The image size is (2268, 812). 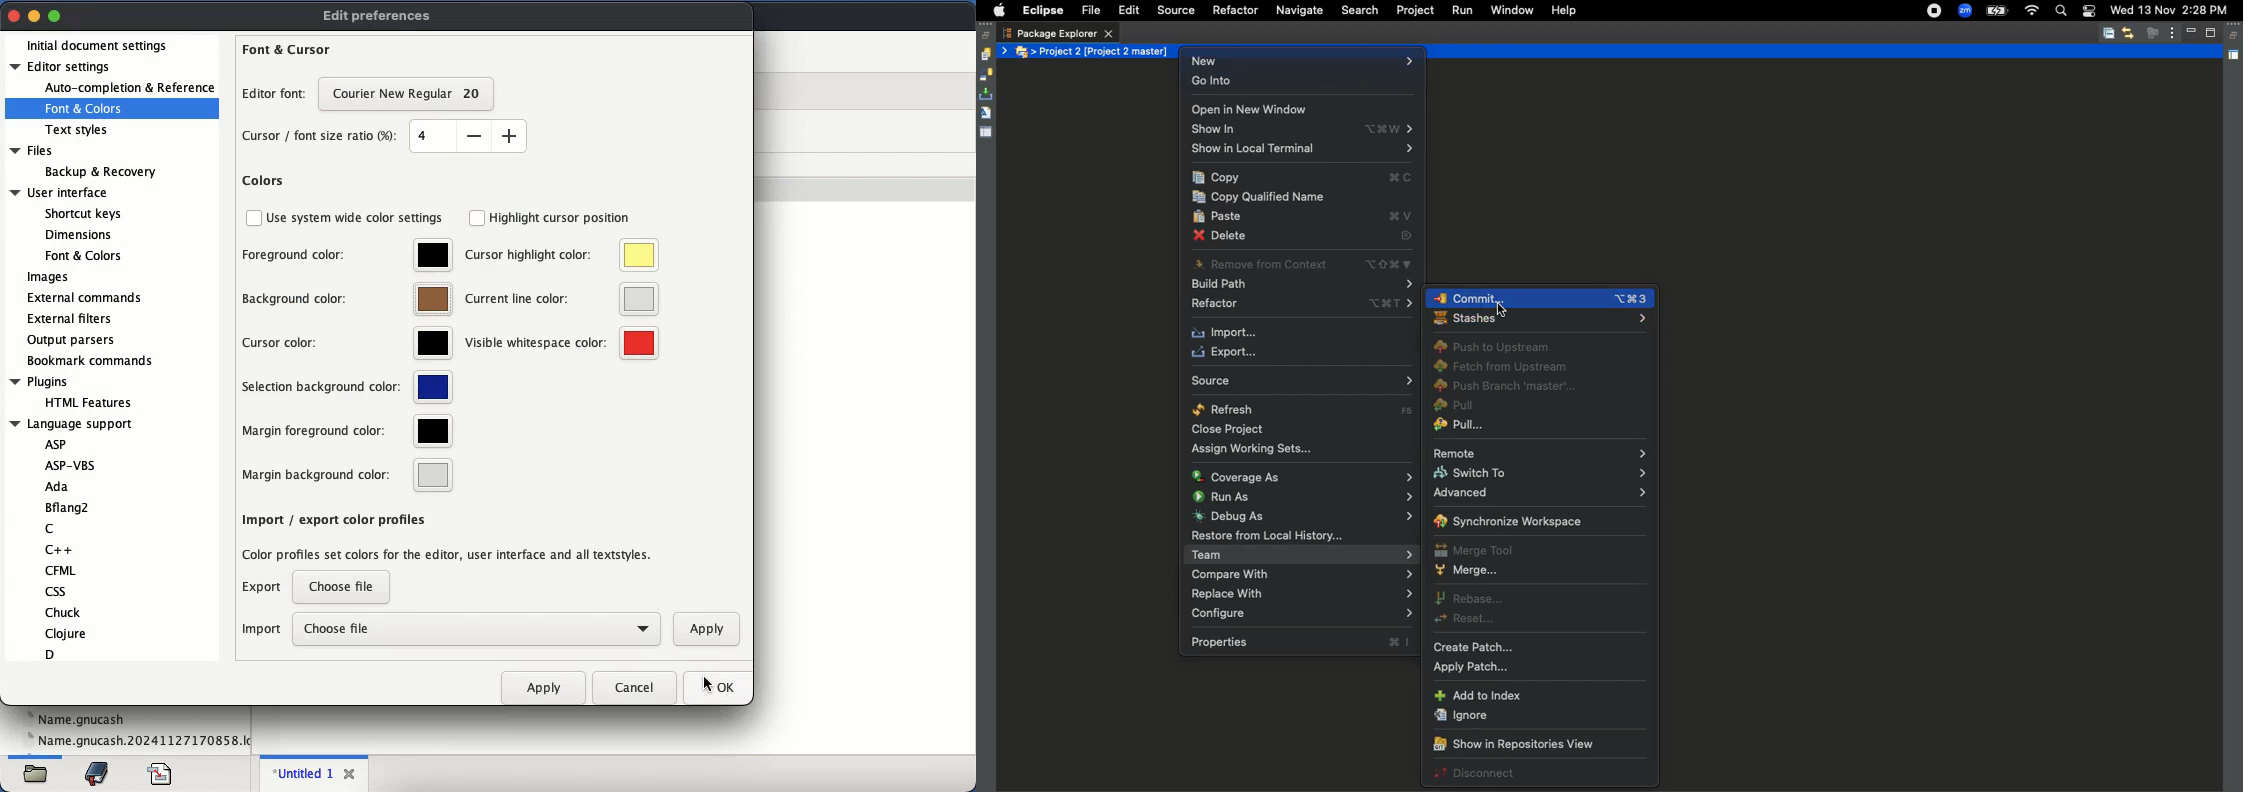 I want to click on untitled 1, so click(x=301, y=773).